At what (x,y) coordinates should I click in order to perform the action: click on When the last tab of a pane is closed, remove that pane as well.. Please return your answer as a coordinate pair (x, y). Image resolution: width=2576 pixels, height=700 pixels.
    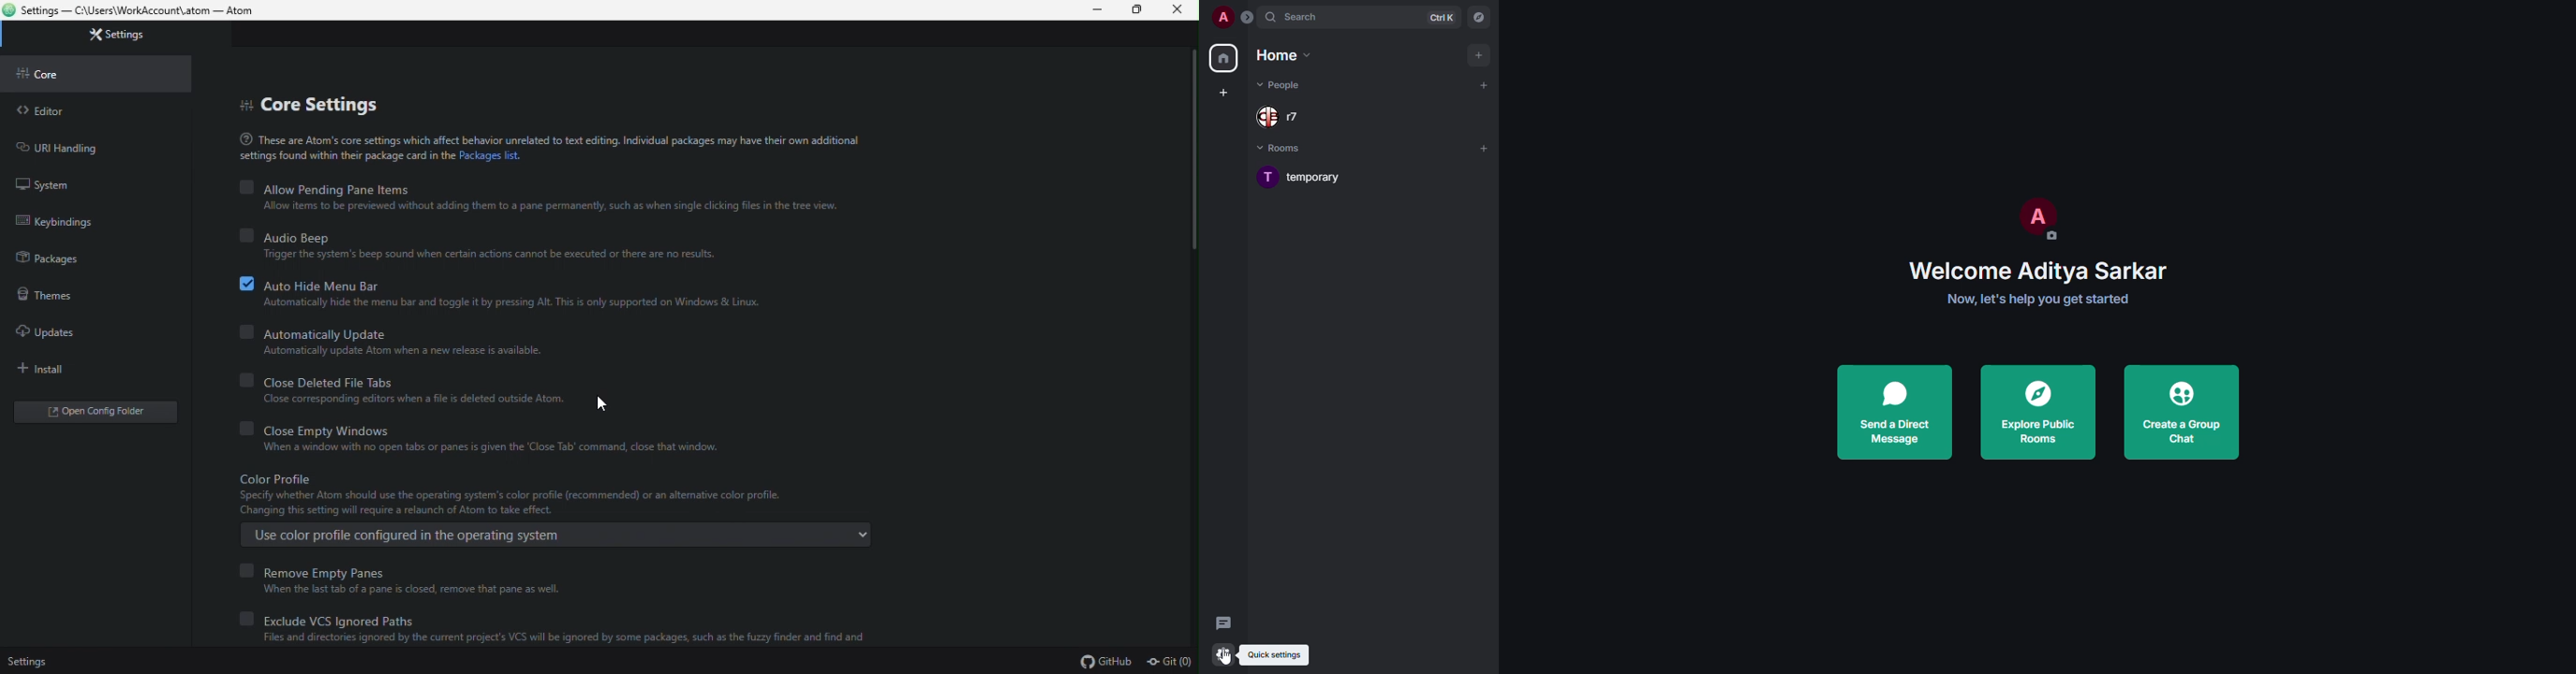
    Looking at the image, I should click on (417, 590).